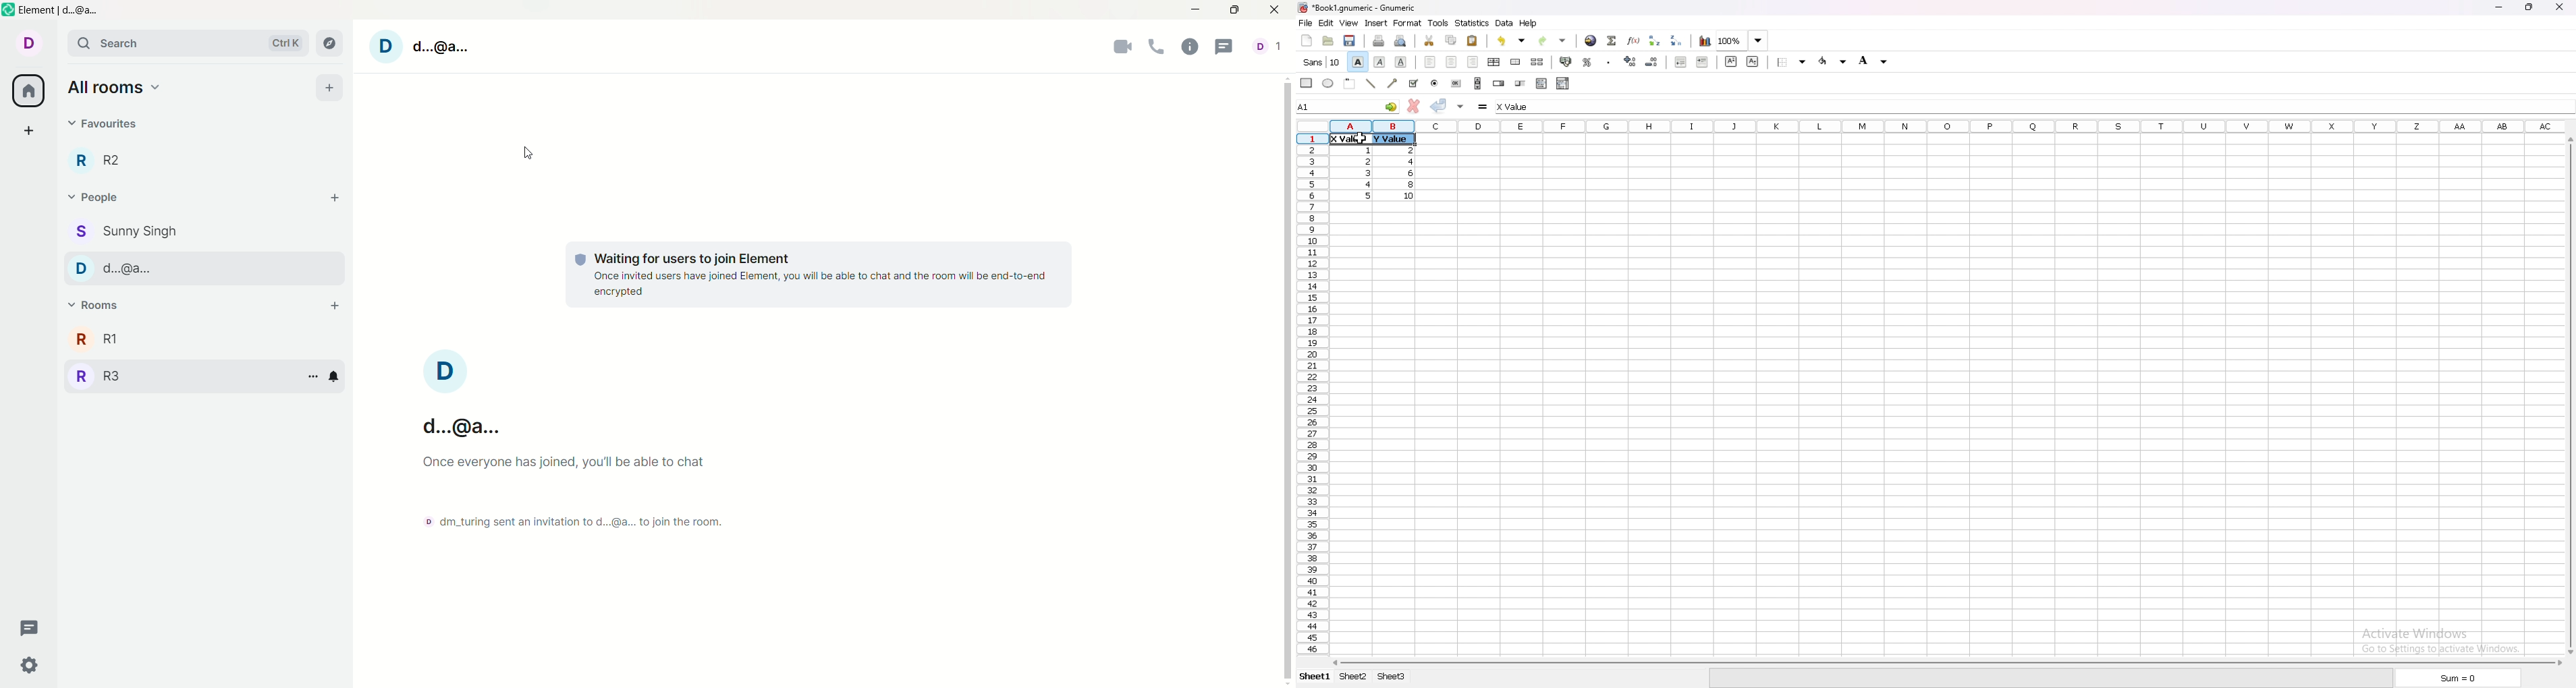 Image resolution: width=2576 pixels, height=700 pixels. I want to click on scroll bar, so click(1945, 663).